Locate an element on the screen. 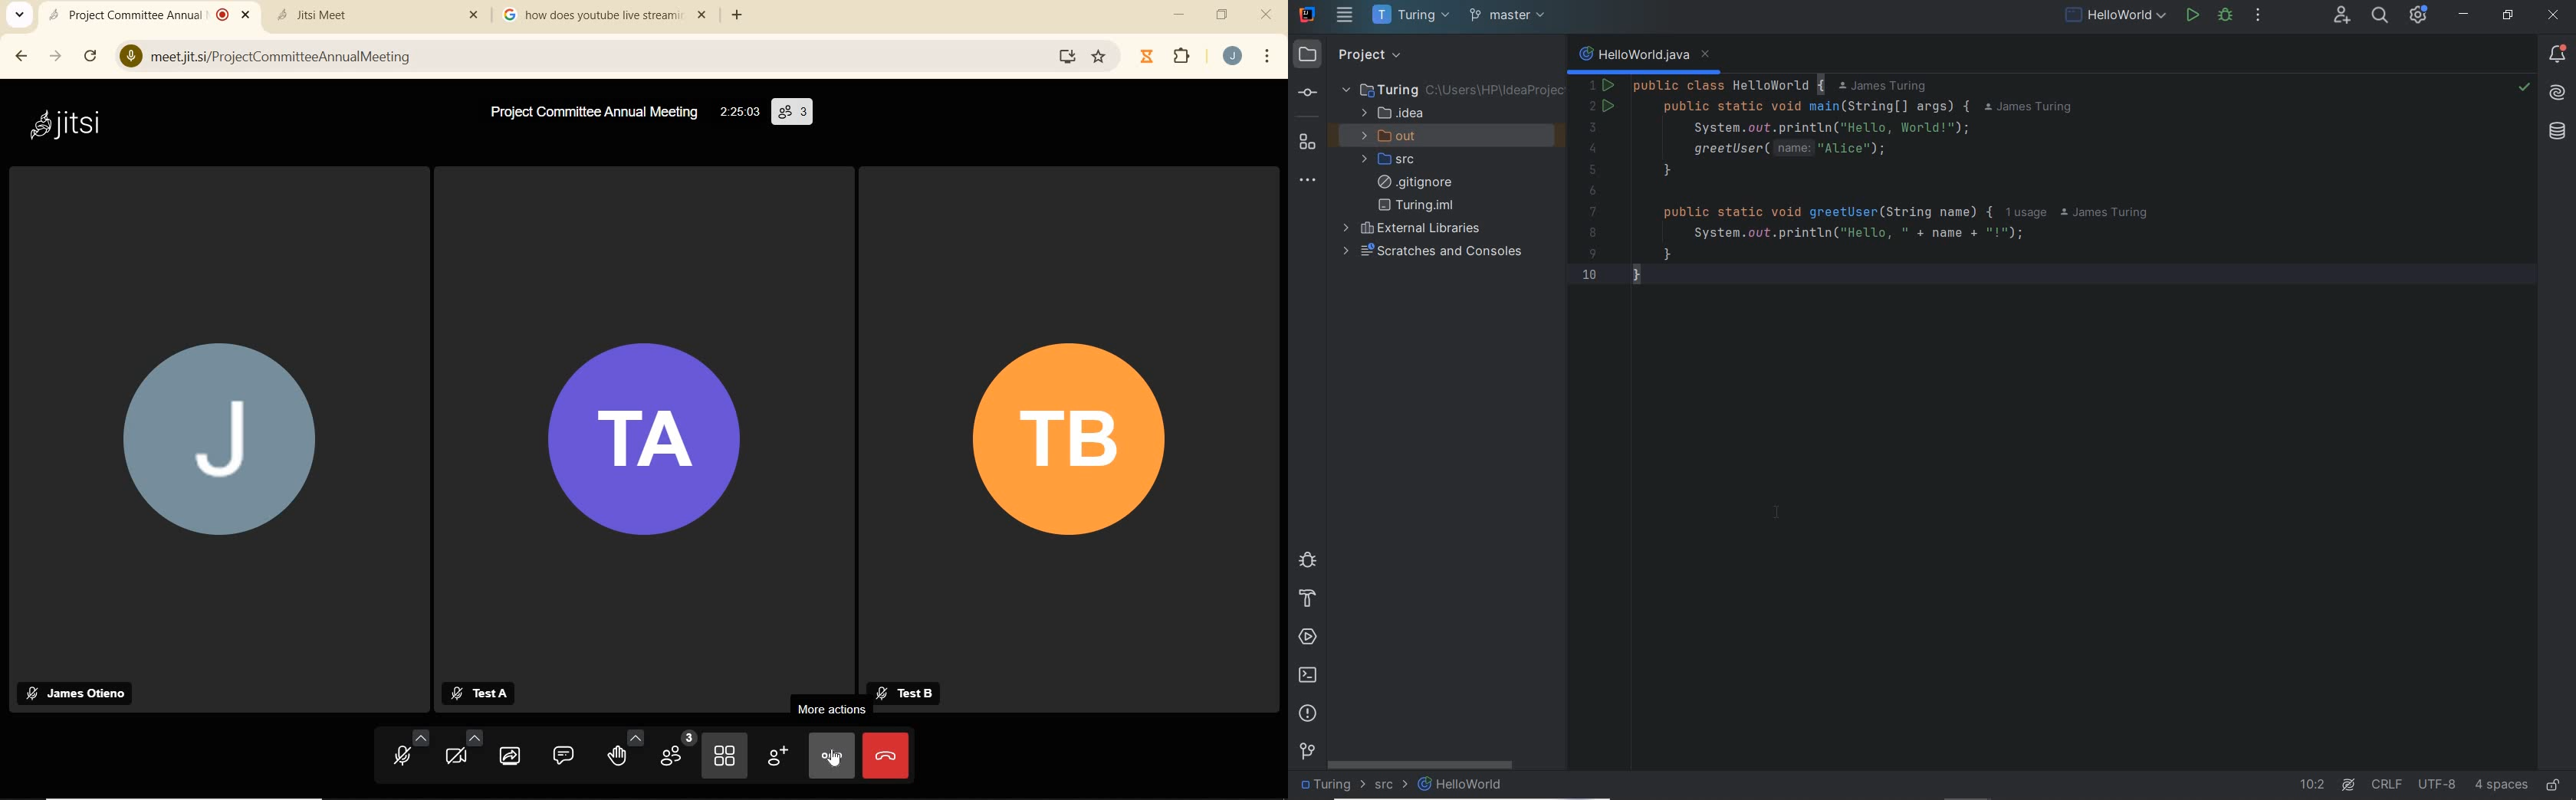 Image resolution: width=2576 pixels, height=812 pixels. git branch: master is located at coordinates (1510, 16).